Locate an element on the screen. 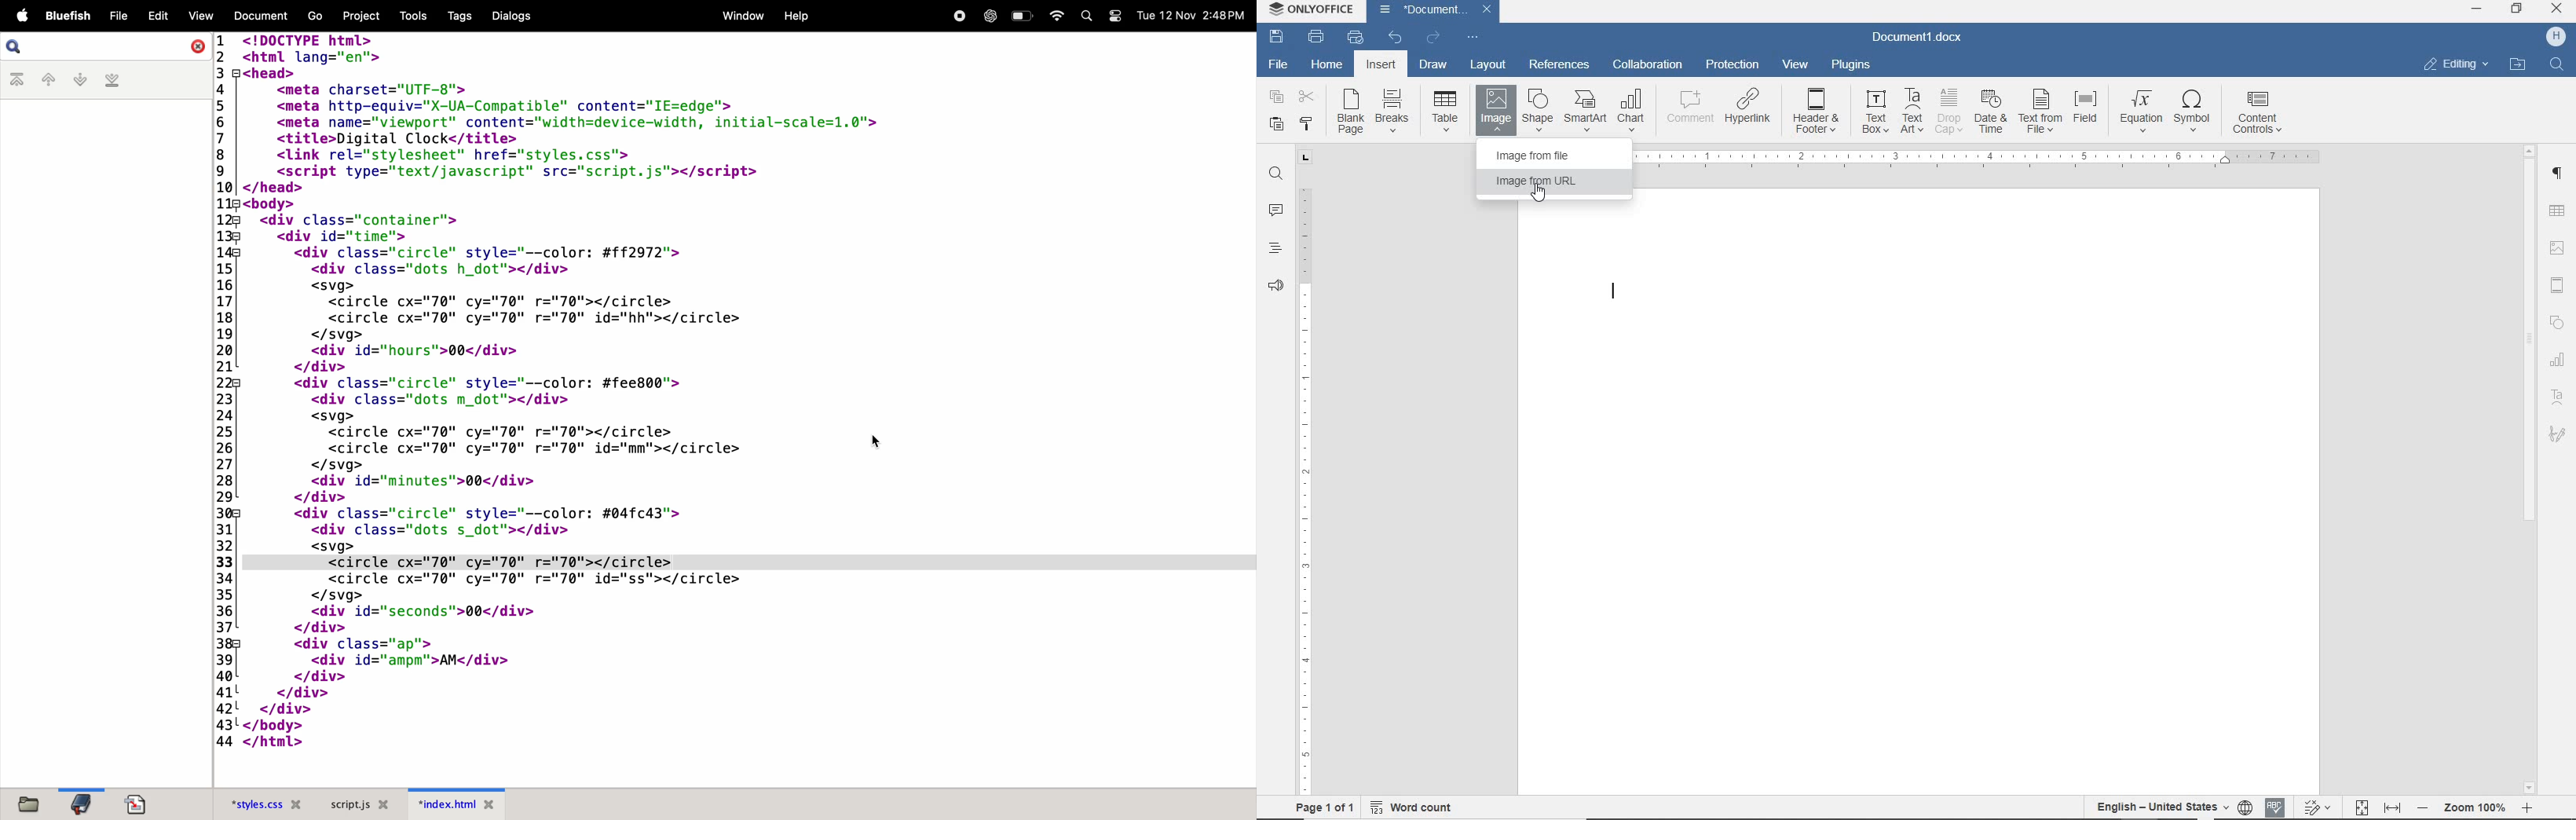 This screenshot has width=2576, height=840. shape is located at coordinates (1538, 109).